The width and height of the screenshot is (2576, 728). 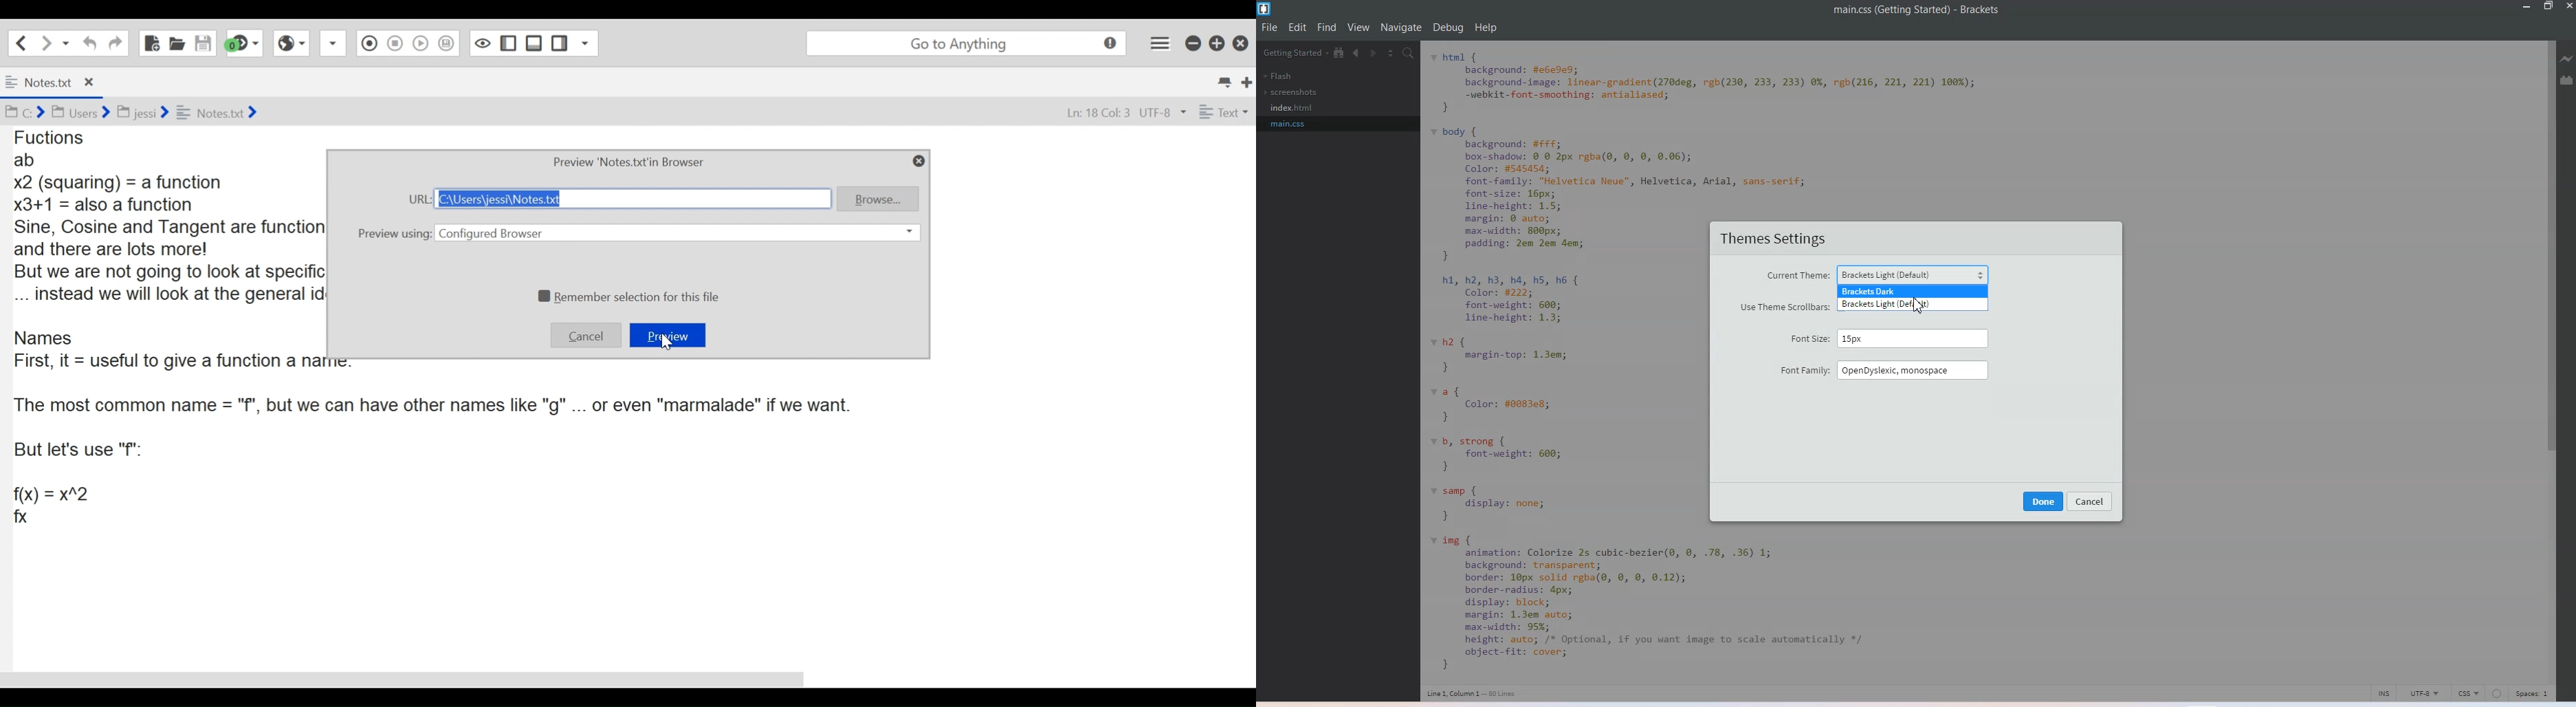 What do you see at coordinates (2567, 58) in the screenshot?
I see `Live Preview` at bounding box center [2567, 58].